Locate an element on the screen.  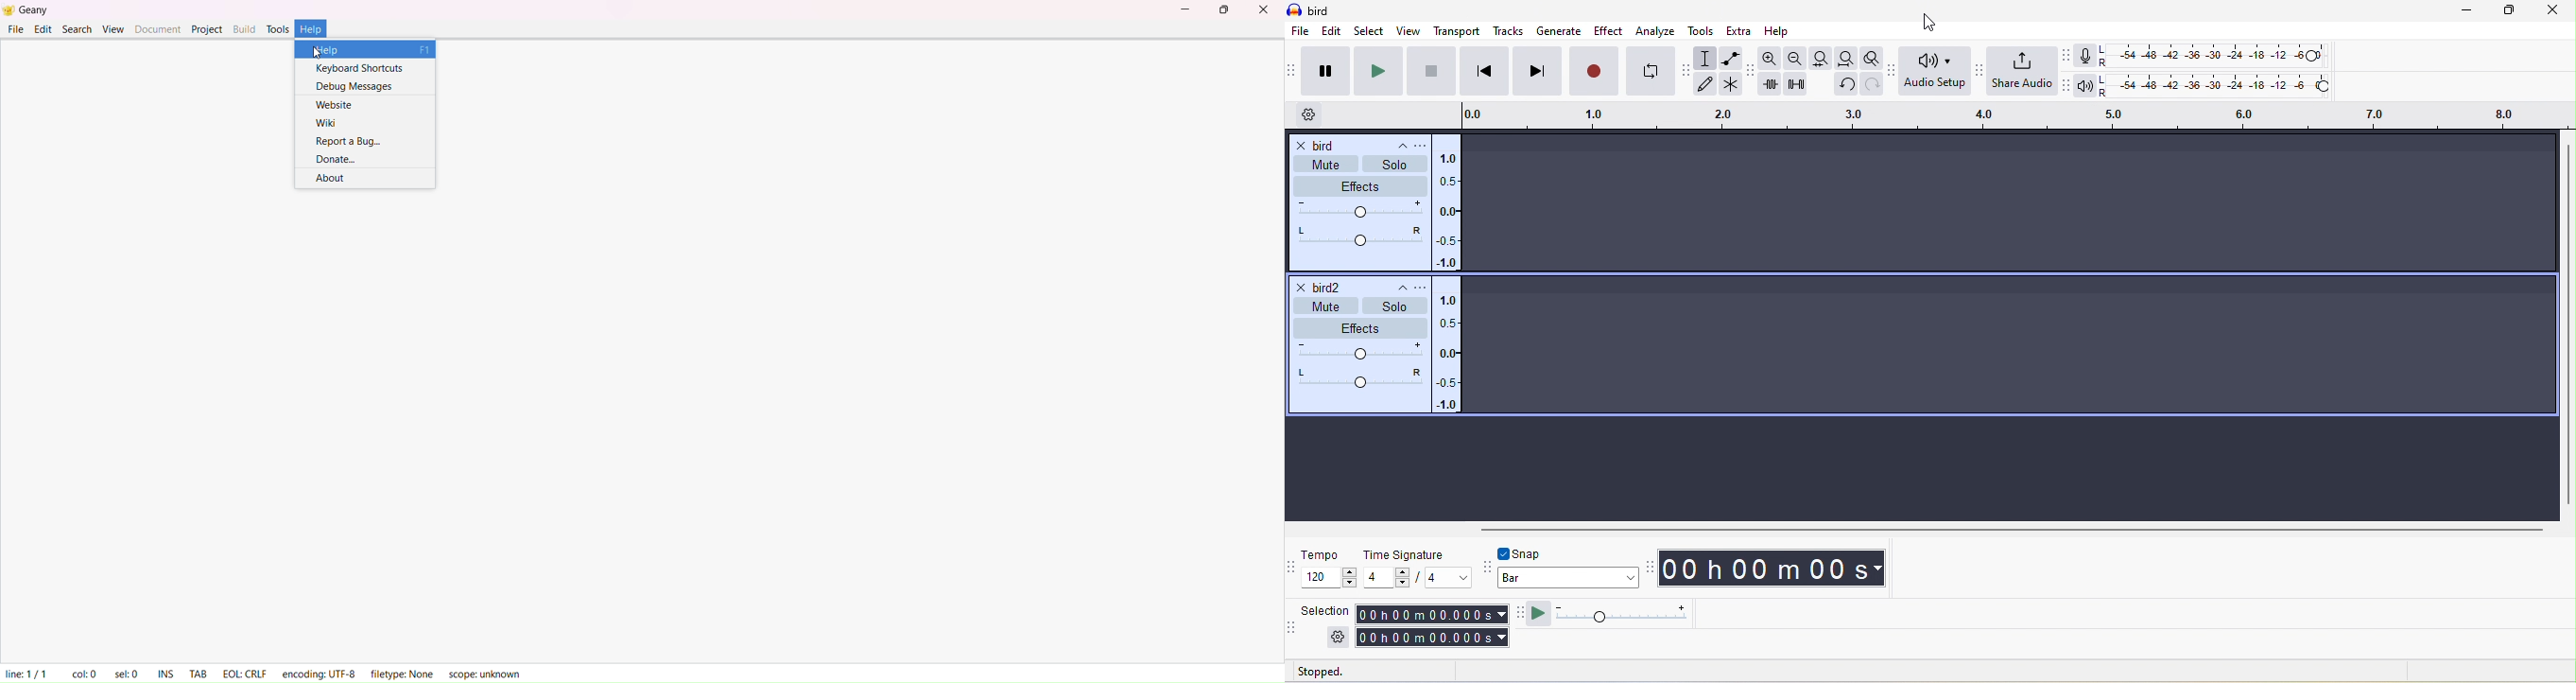
cursor movement is located at coordinates (1928, 23).